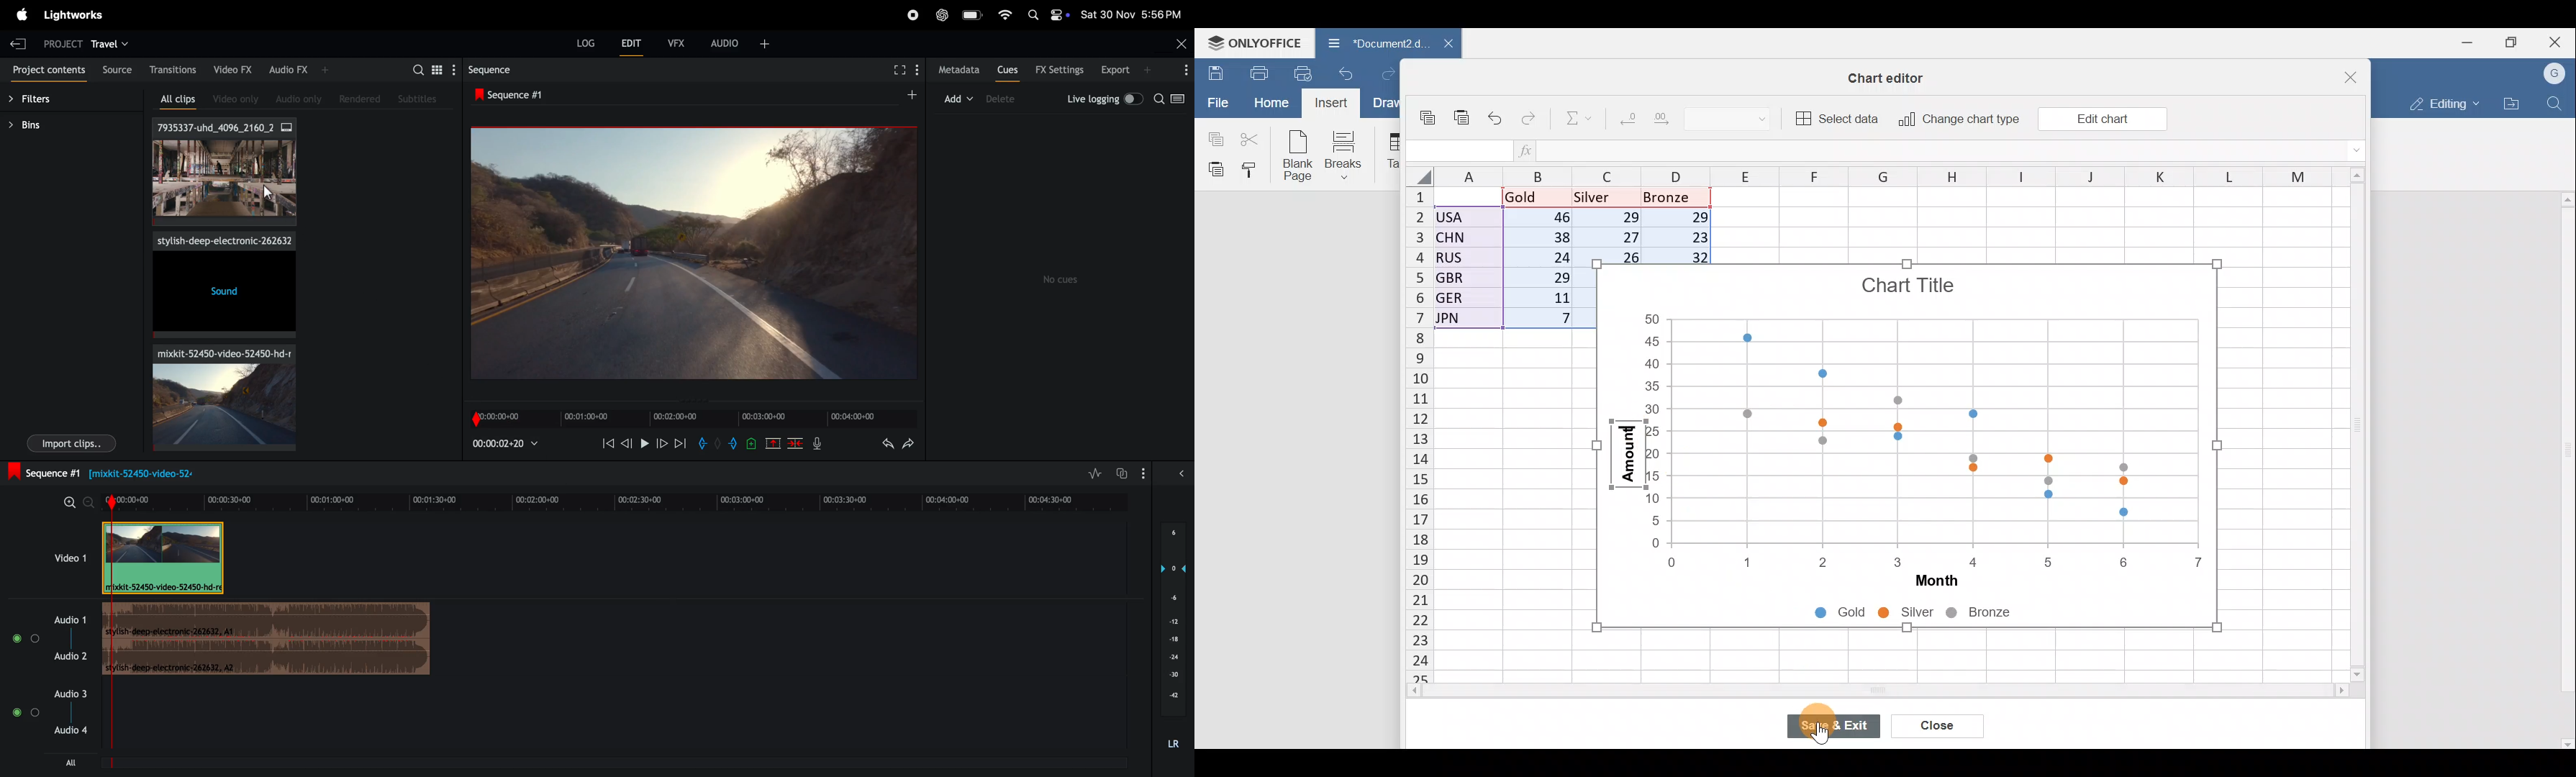 This screenshot has width=2576, height=784. What do you see at coordinates (2557, 40) in the screenshot?
I see `Close` at bounding box center [2557, 40].